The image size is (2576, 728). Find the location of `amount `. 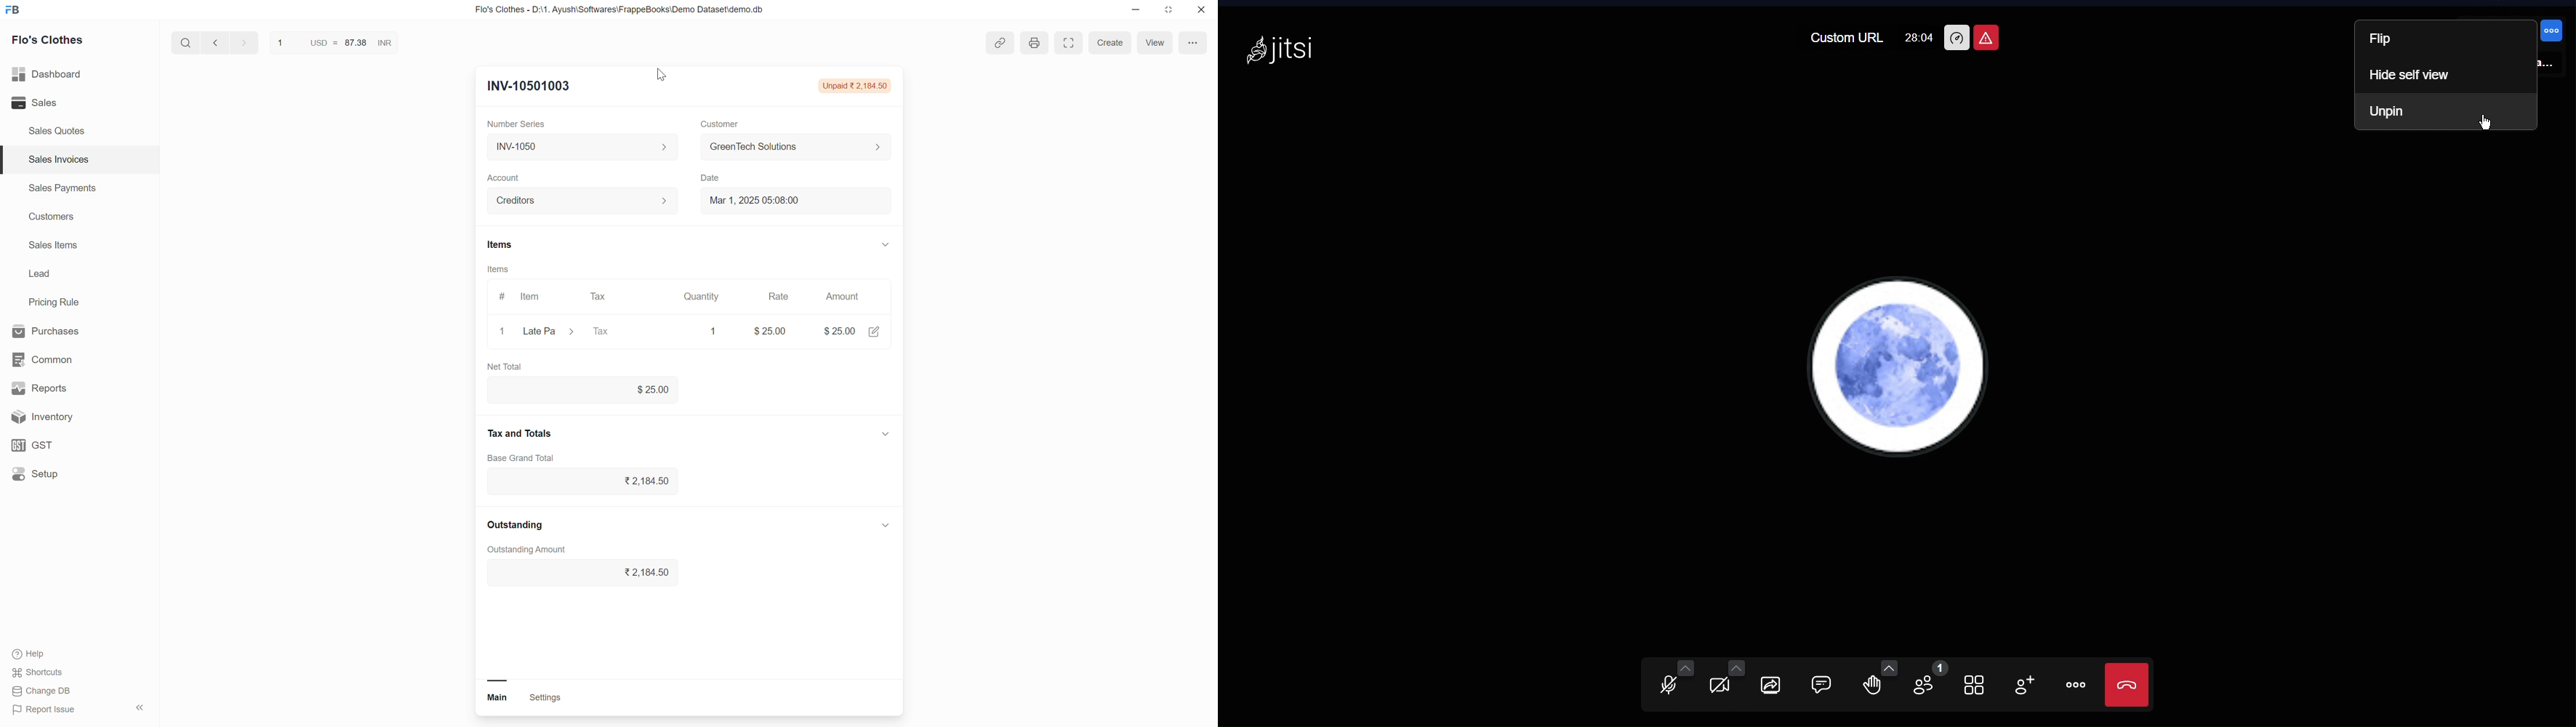

amount  is located at coordinates (835, 330).